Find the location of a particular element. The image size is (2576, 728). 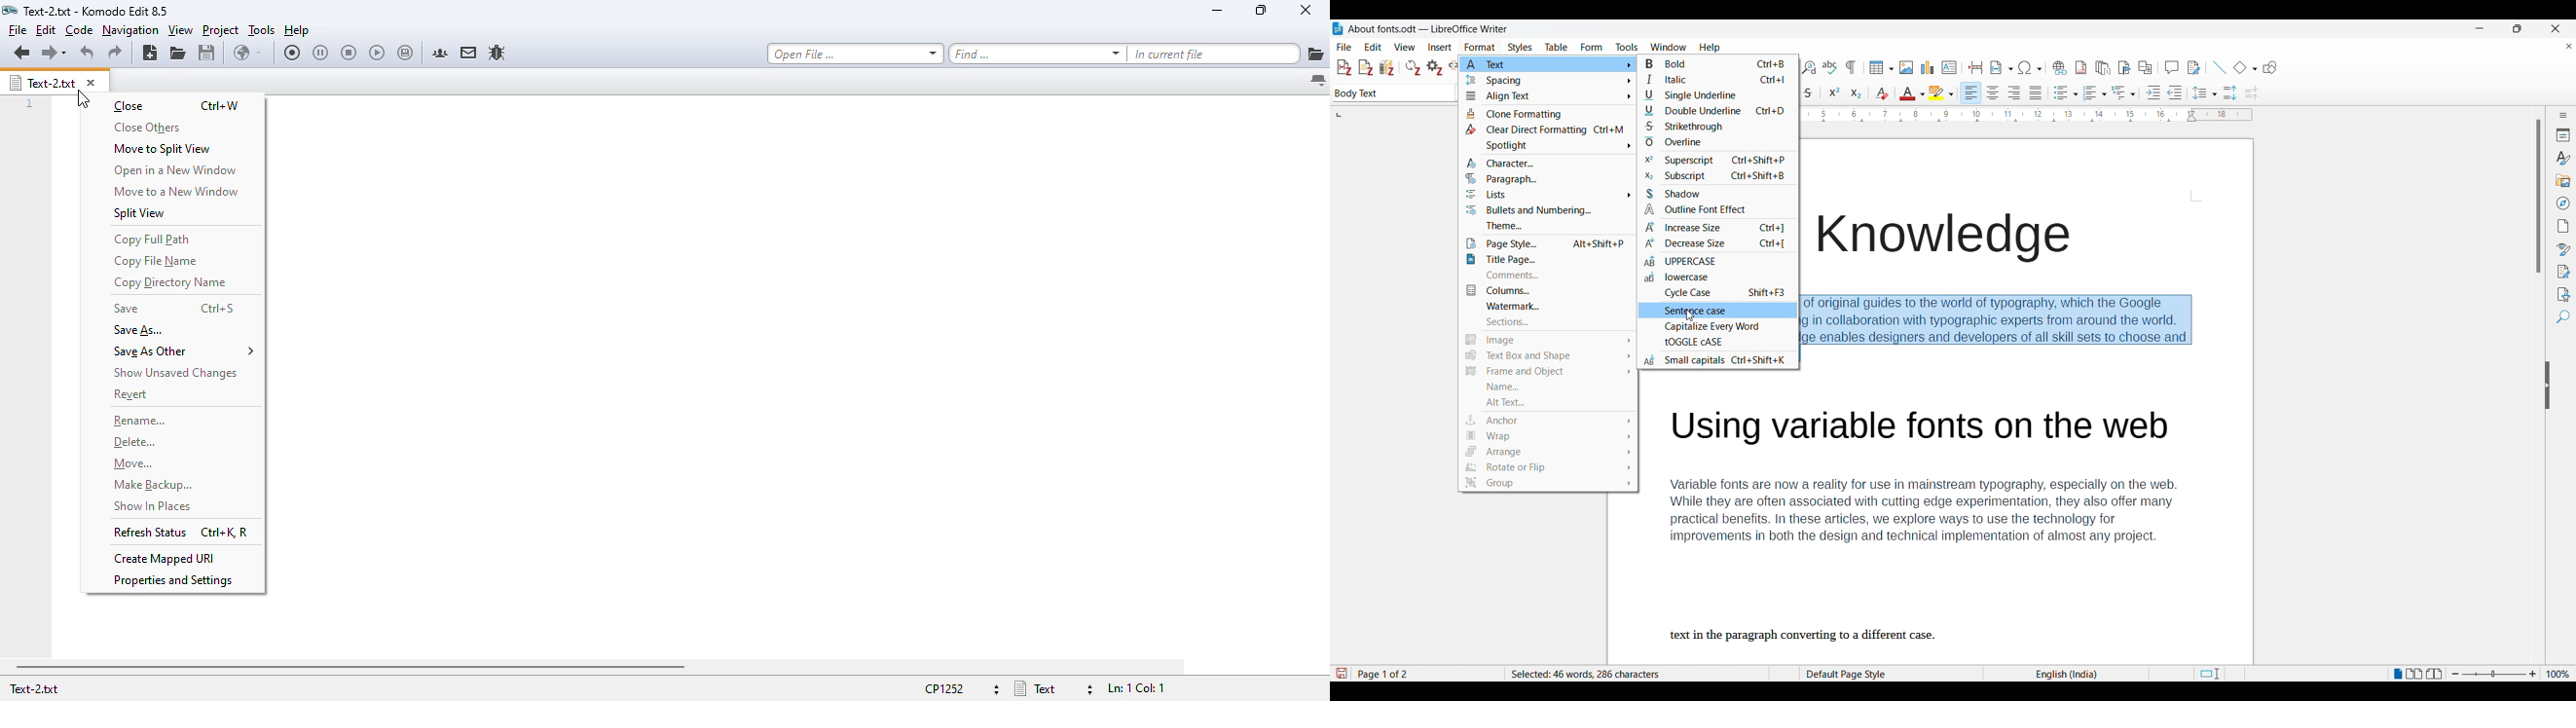

Frame and object is located at coordinates (1548, 374).